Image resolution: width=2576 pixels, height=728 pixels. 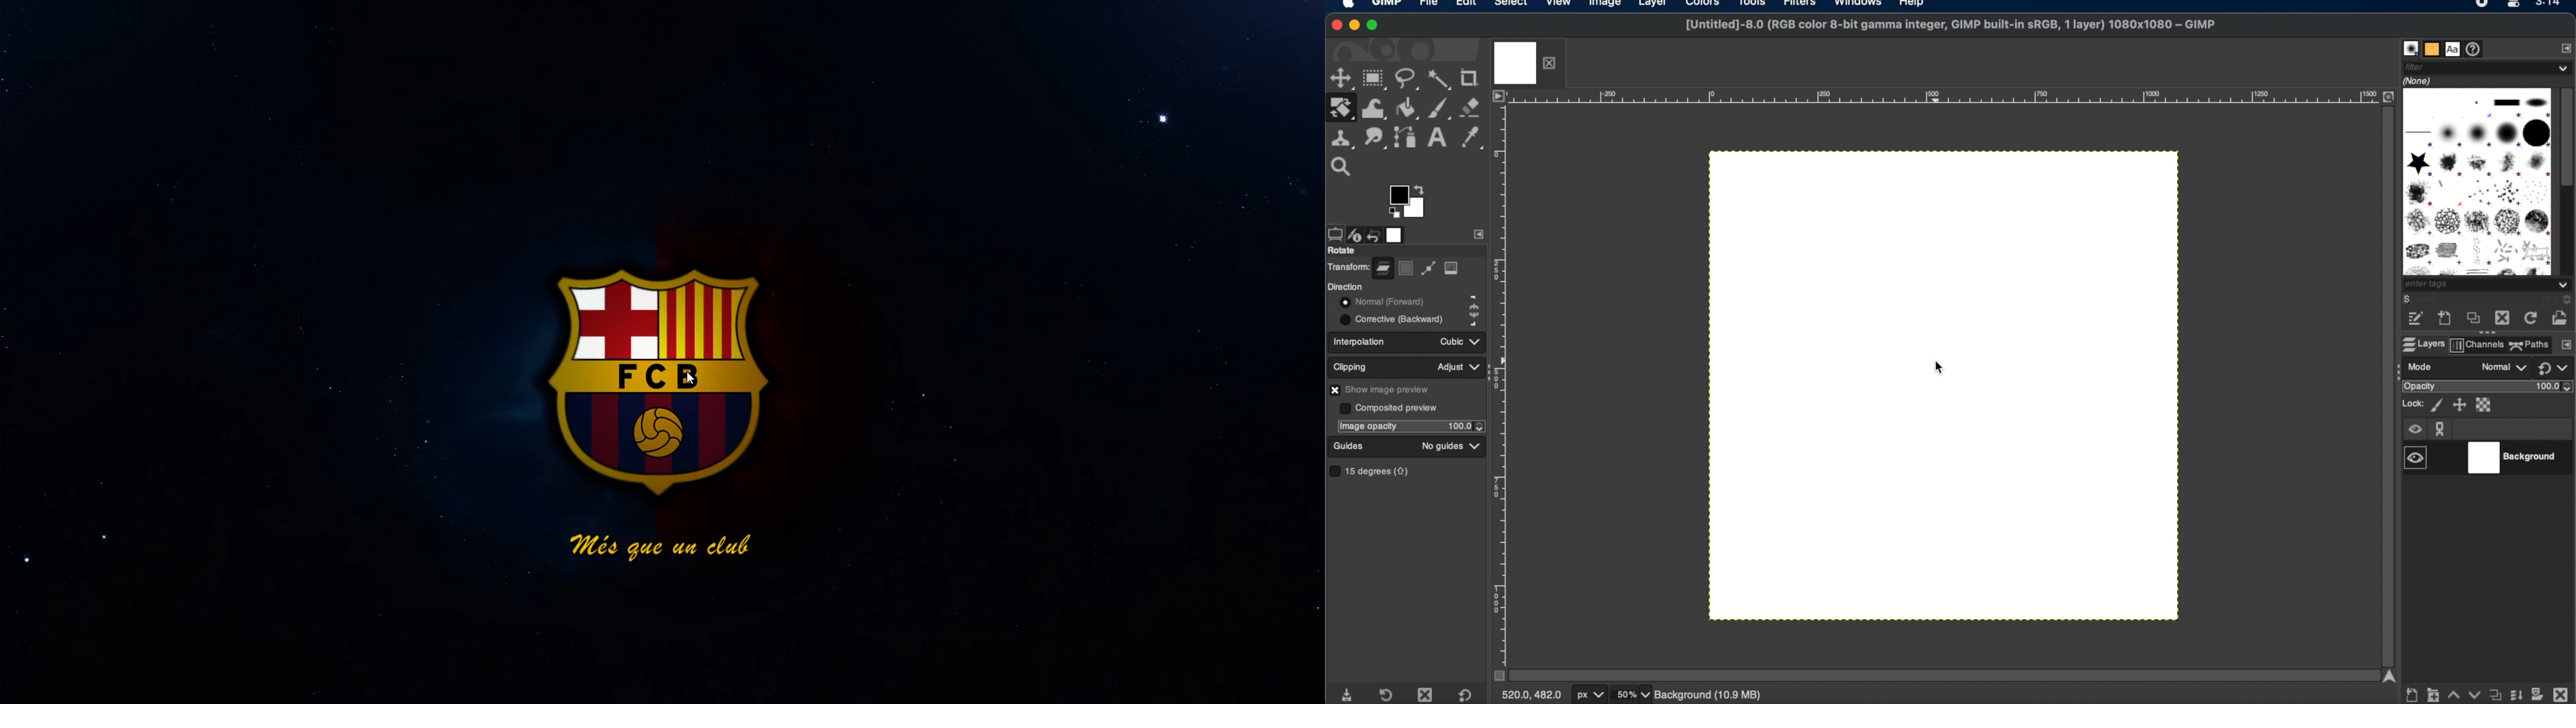 What do you see at coordinates (1372, 471) in the screenshot?
I see `15 degrees` at bounding box center [1372, 471].